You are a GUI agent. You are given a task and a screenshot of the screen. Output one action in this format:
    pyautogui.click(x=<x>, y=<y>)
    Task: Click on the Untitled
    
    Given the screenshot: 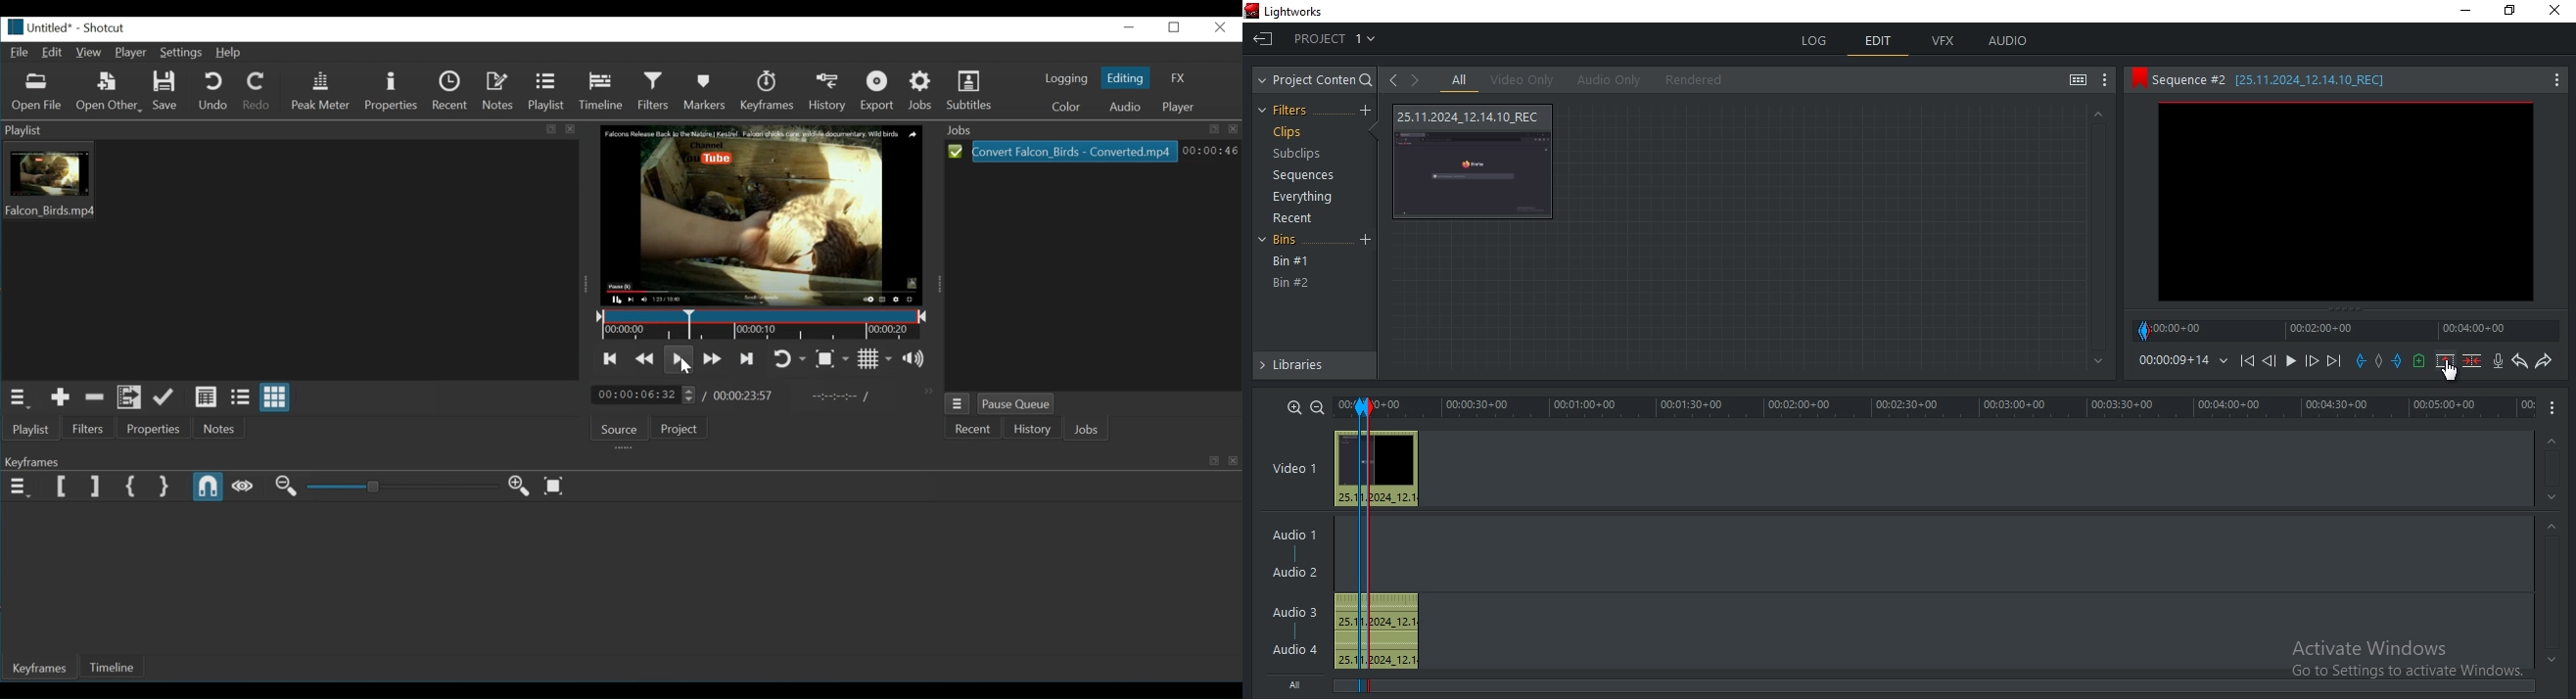 What is the action you would take?
    pyautogui.click(x=36, y=27)
    